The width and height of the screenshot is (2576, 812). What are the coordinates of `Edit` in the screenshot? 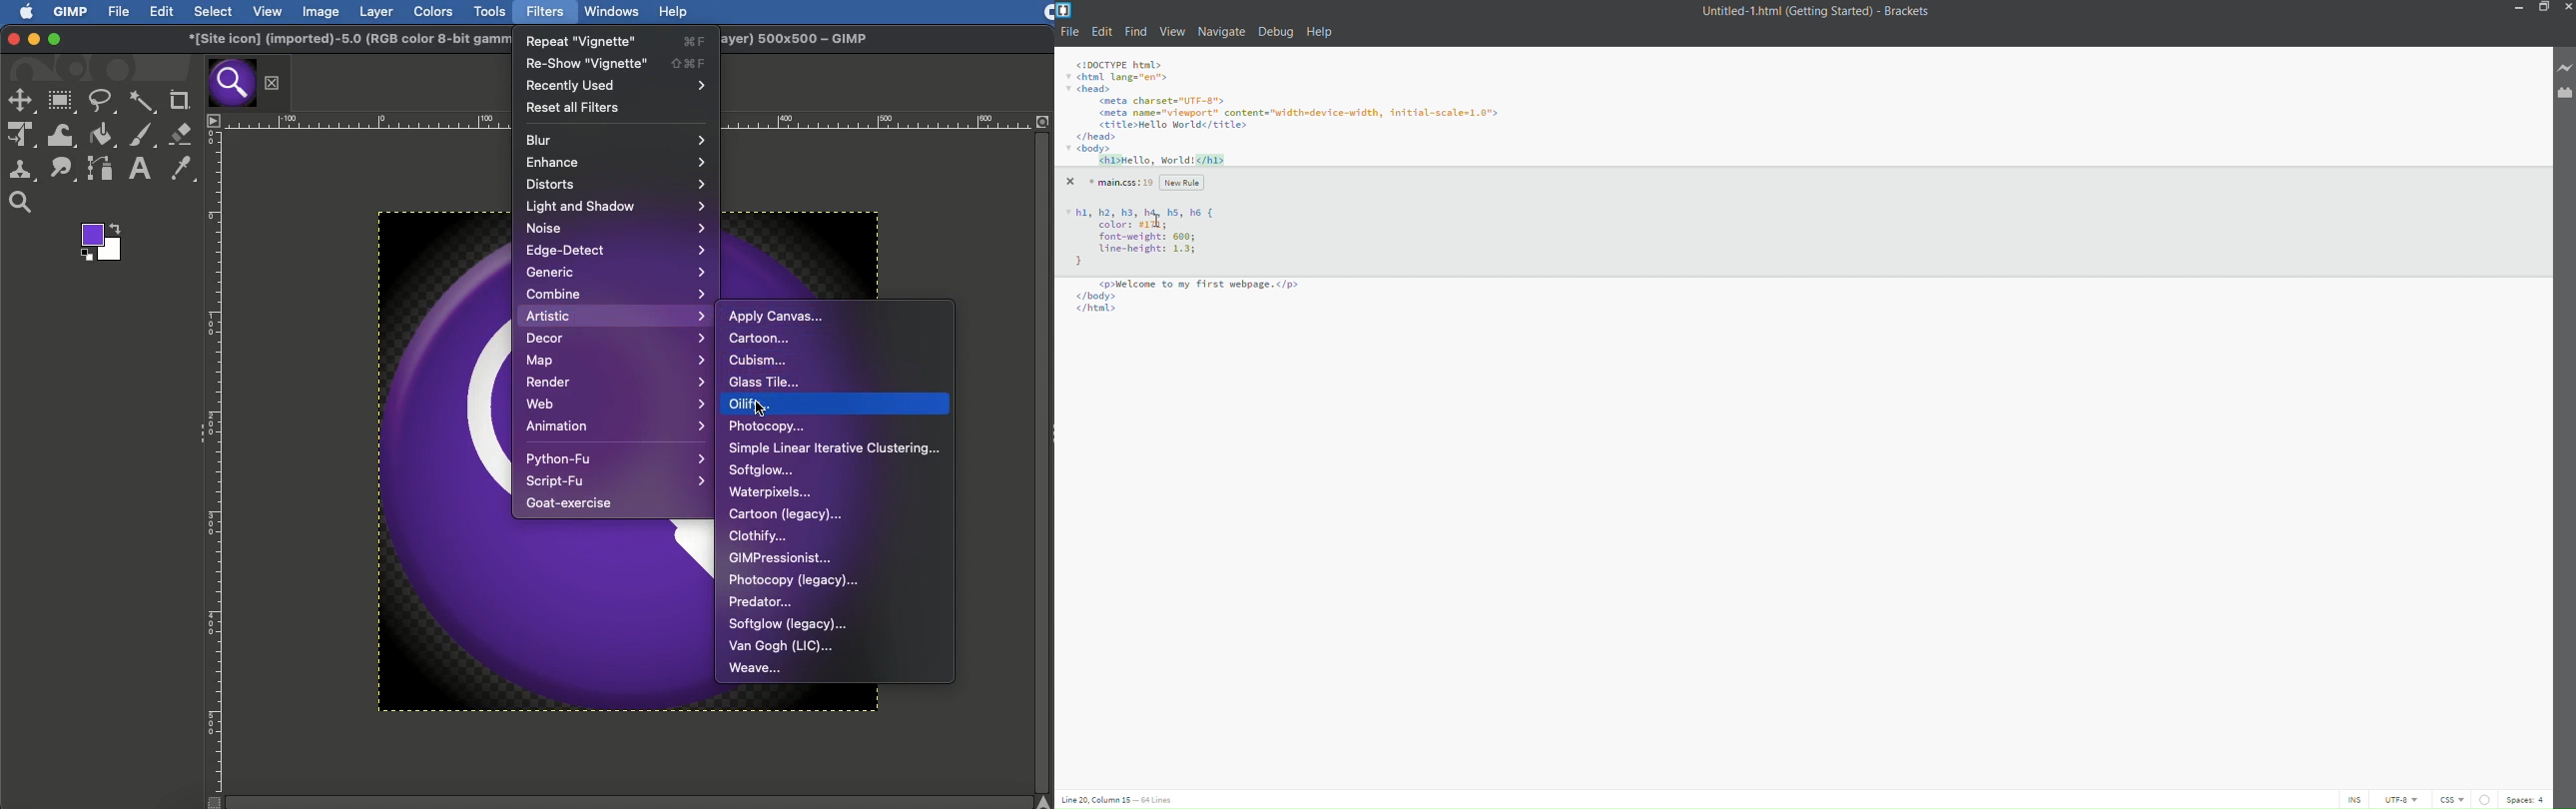 It's located at (163, 12).